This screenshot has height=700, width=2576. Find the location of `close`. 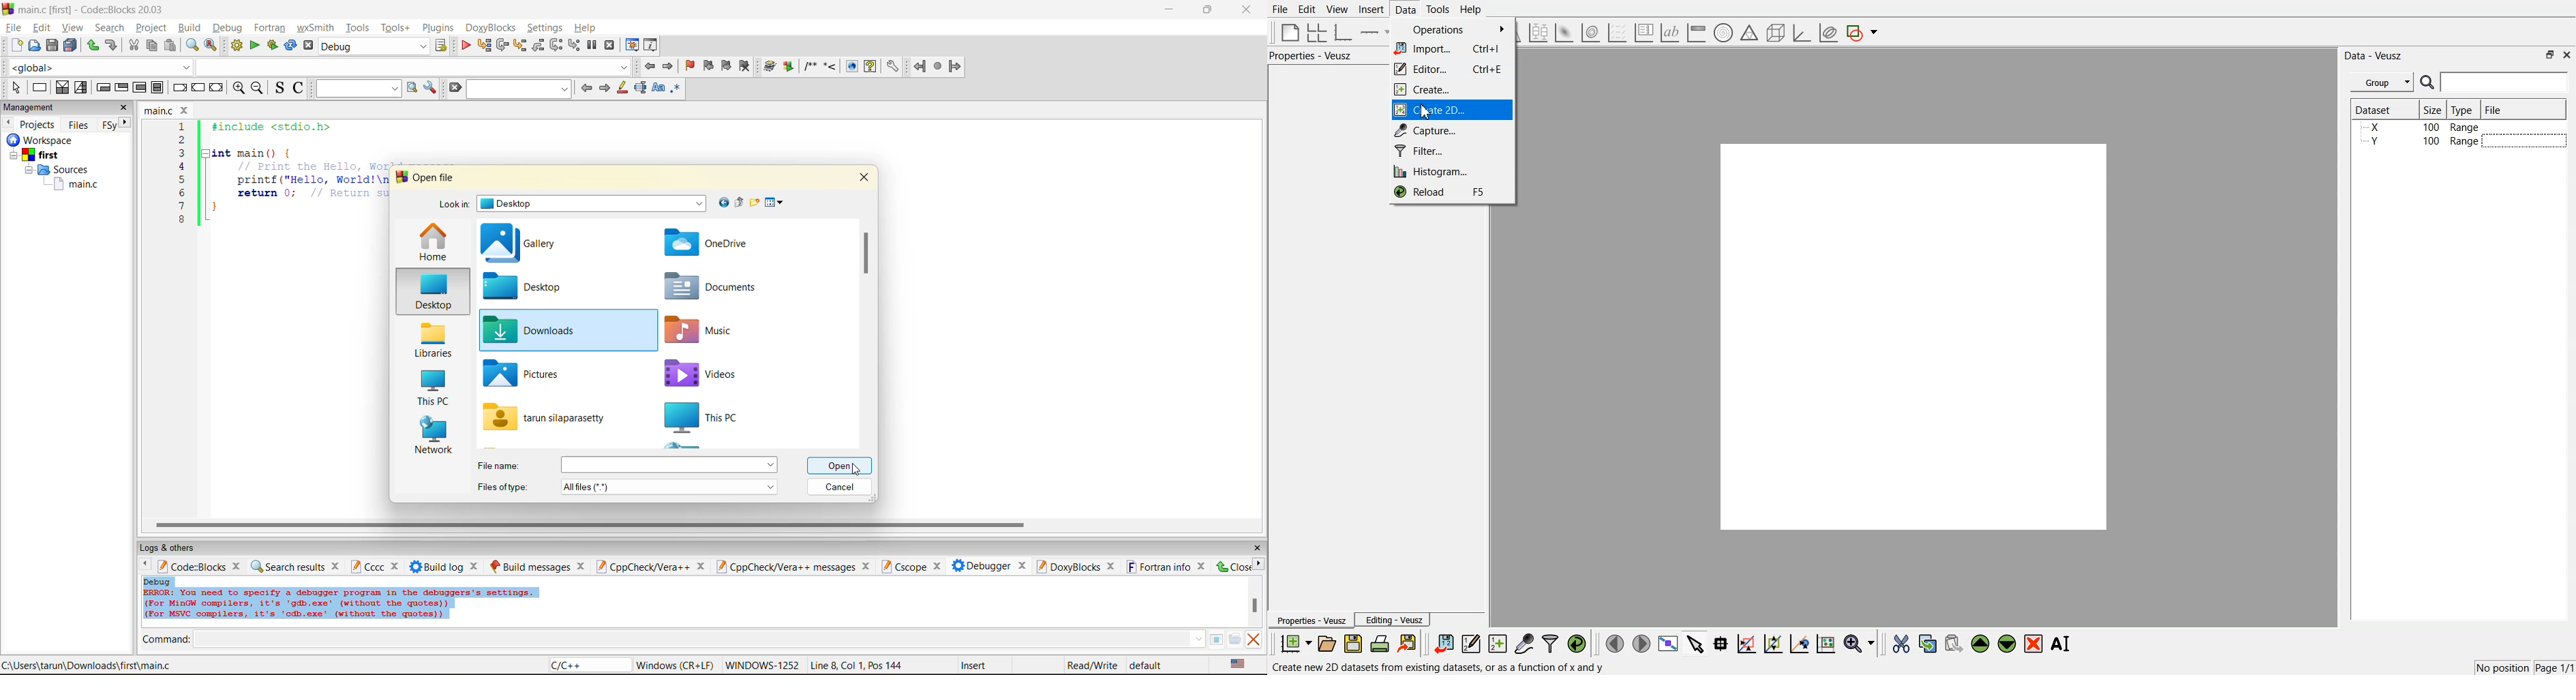

close is located at coordinates (936, 567).